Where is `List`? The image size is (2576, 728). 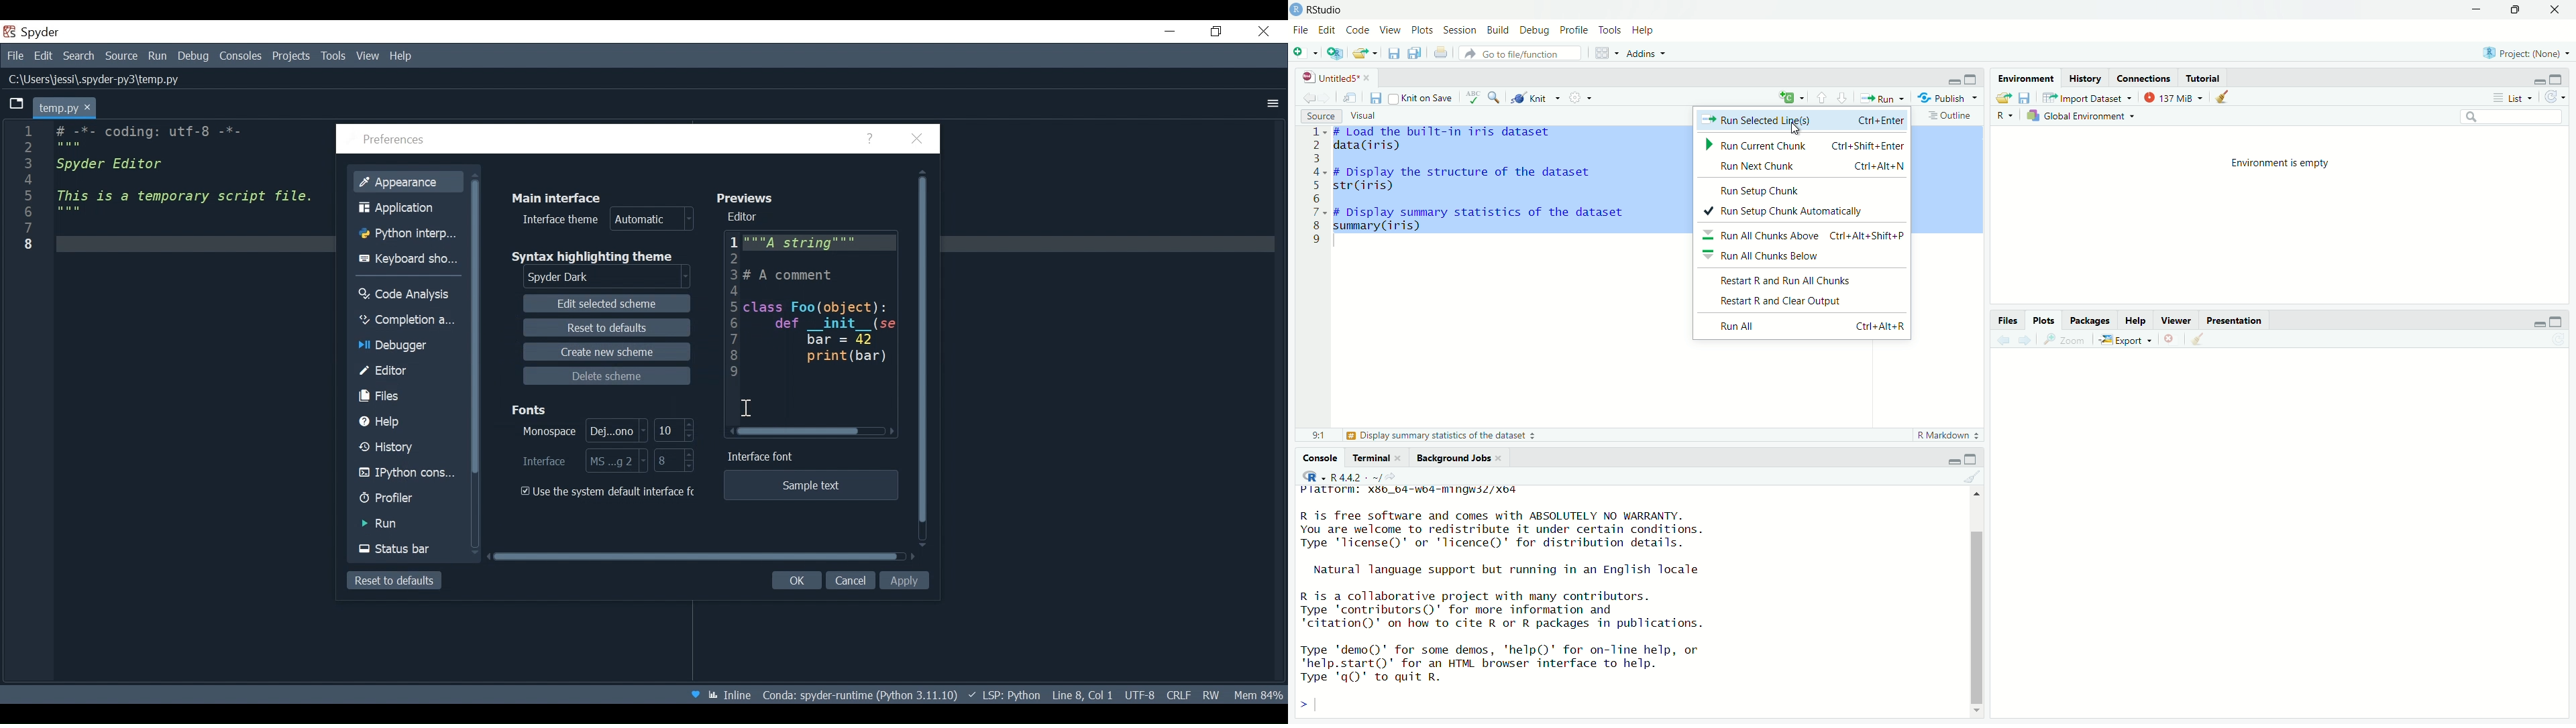 List is located at coordinates (2511, 97).